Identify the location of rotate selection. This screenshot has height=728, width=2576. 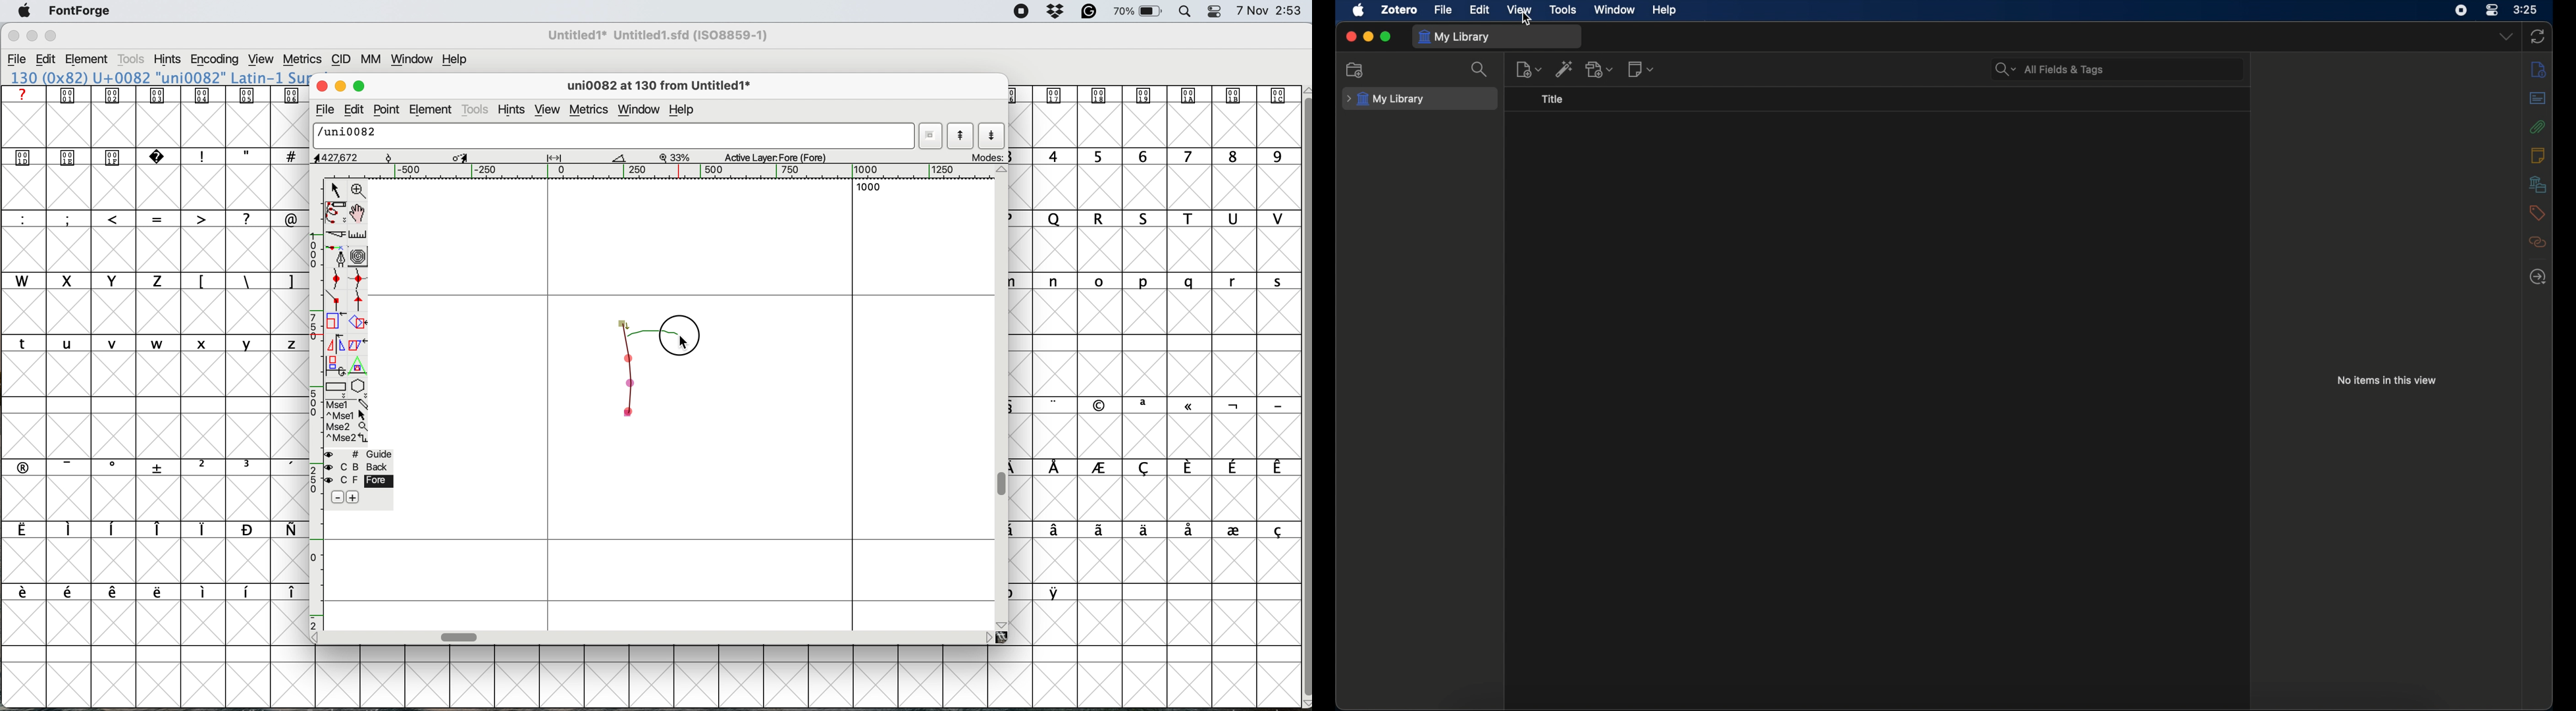
(359, 323).